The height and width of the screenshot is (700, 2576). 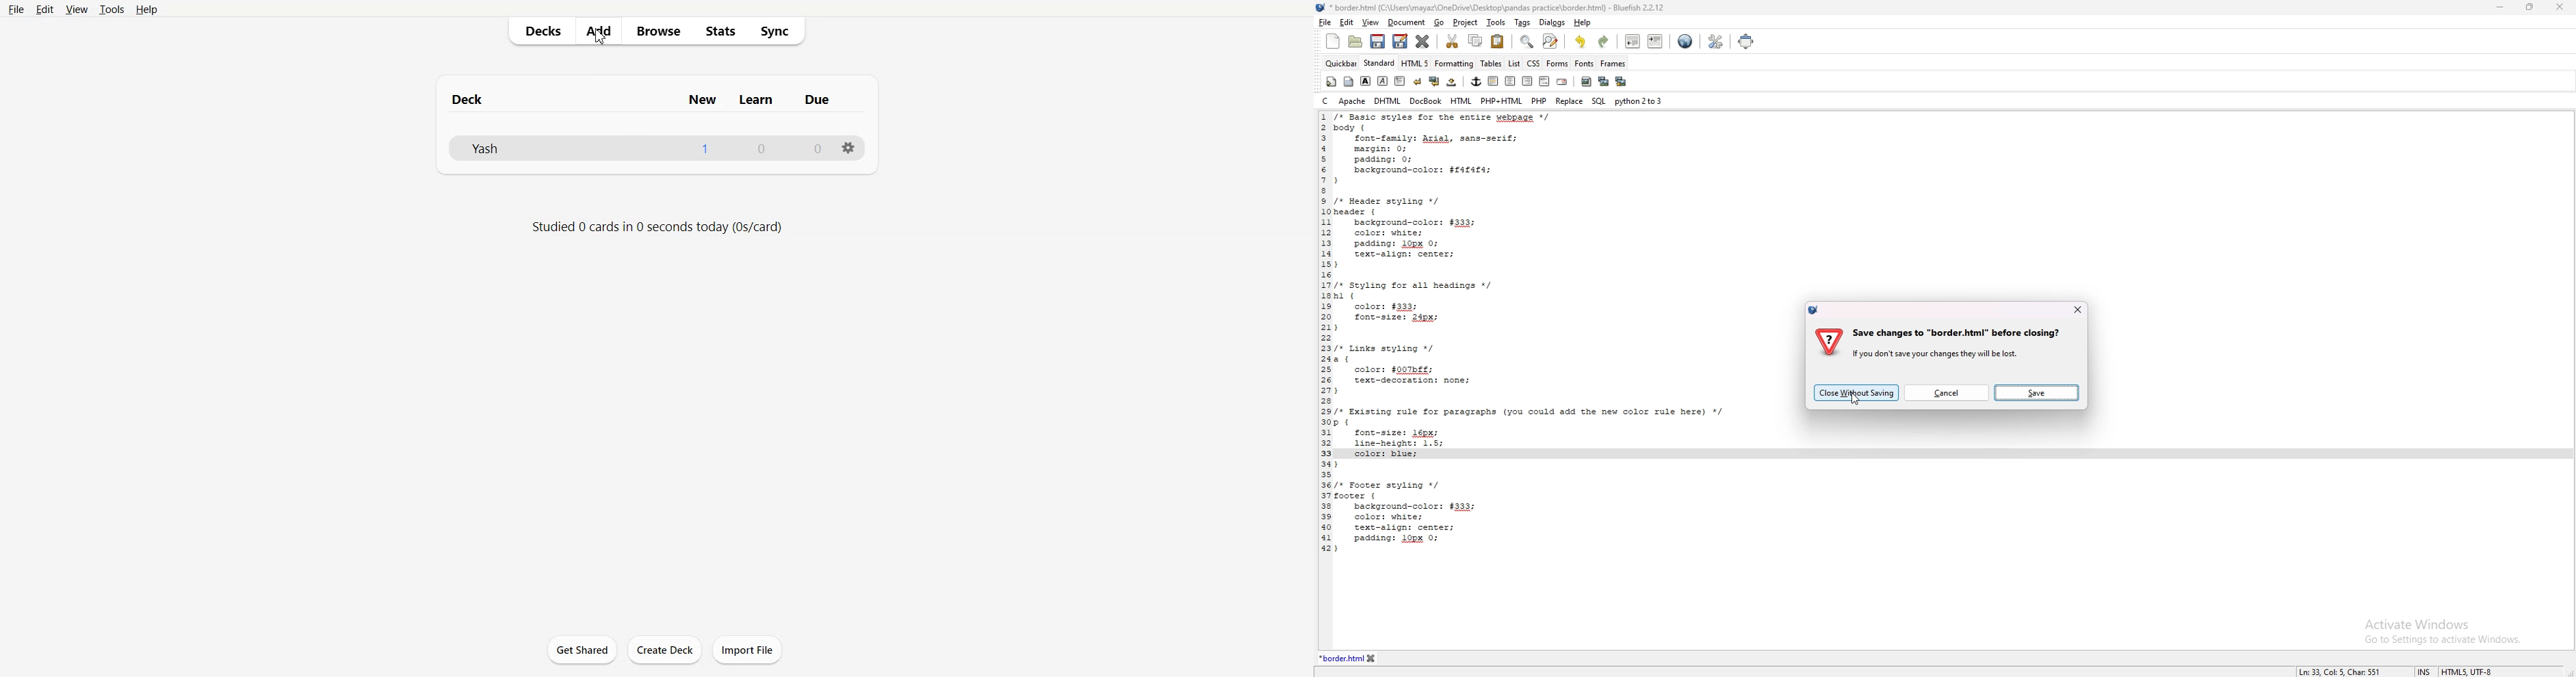 I want to click on close tab, so click(x=1372, y=658).